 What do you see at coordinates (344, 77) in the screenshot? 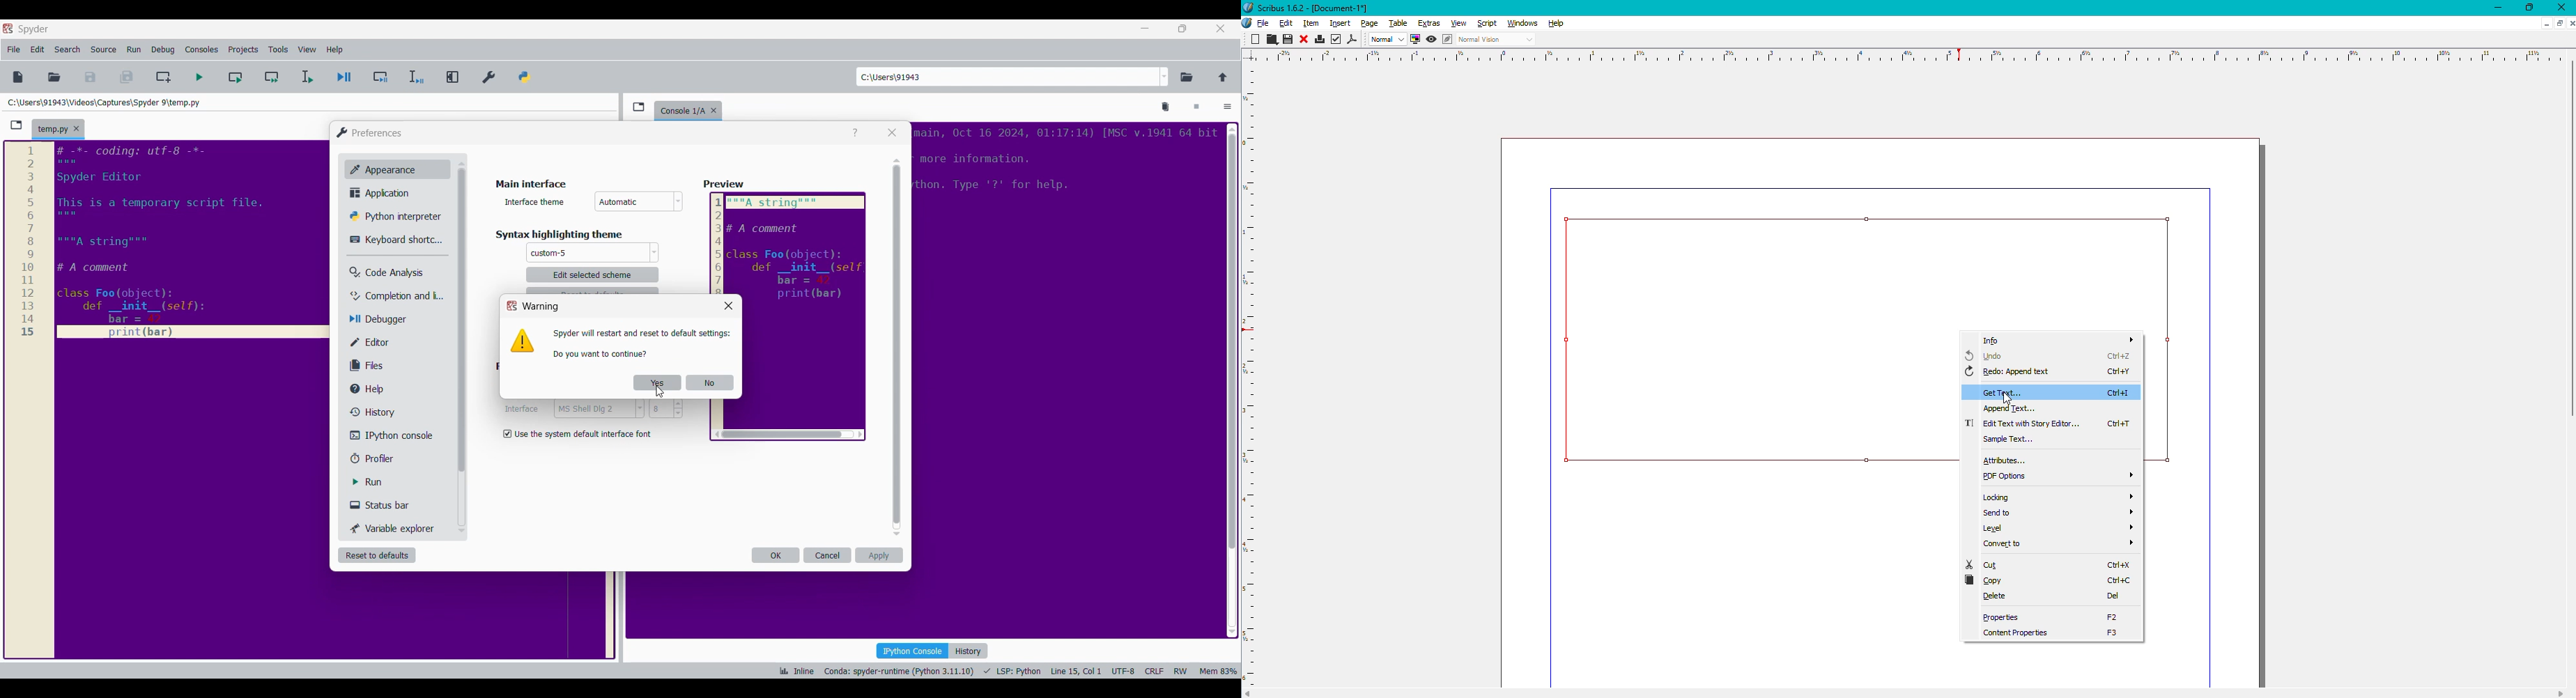
I see `Debug file` at bounding box center [344, 77].